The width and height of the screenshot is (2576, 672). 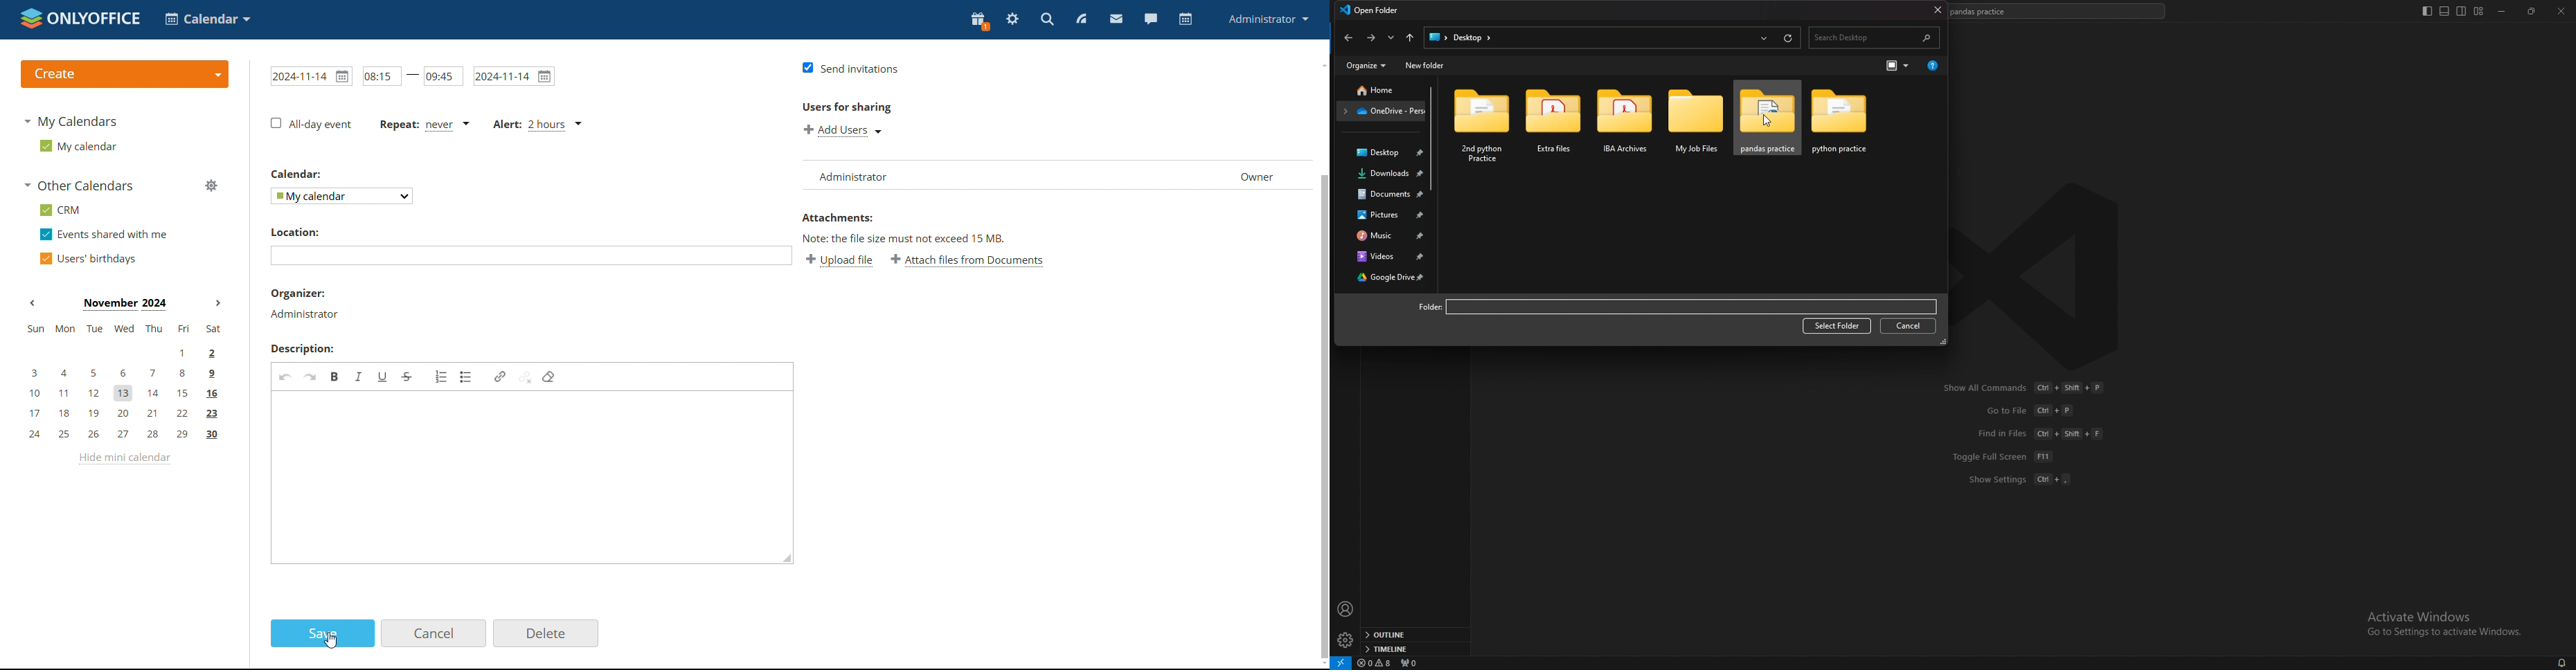 What do you see at coordinates (1150, 18) in the screenshot?
I see `chat` at bounding box center [1150, 18].